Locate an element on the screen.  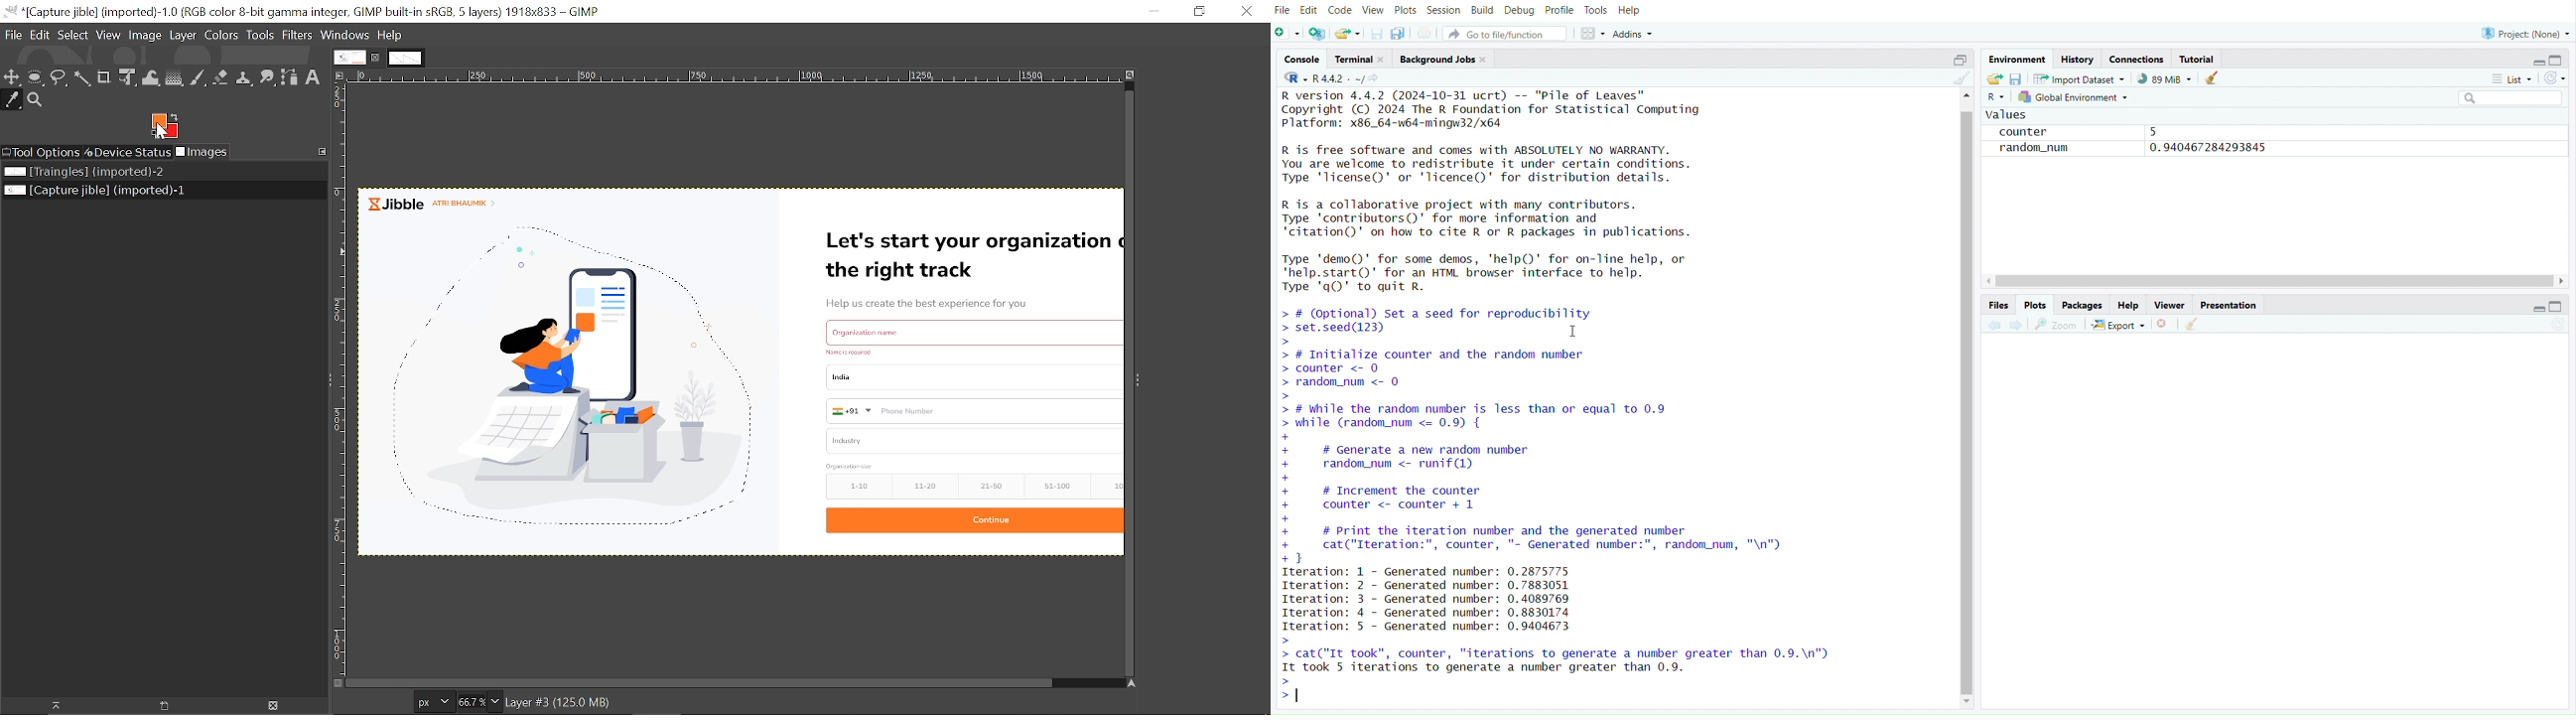
Progress (None) is located at coordinates (2527, 31).